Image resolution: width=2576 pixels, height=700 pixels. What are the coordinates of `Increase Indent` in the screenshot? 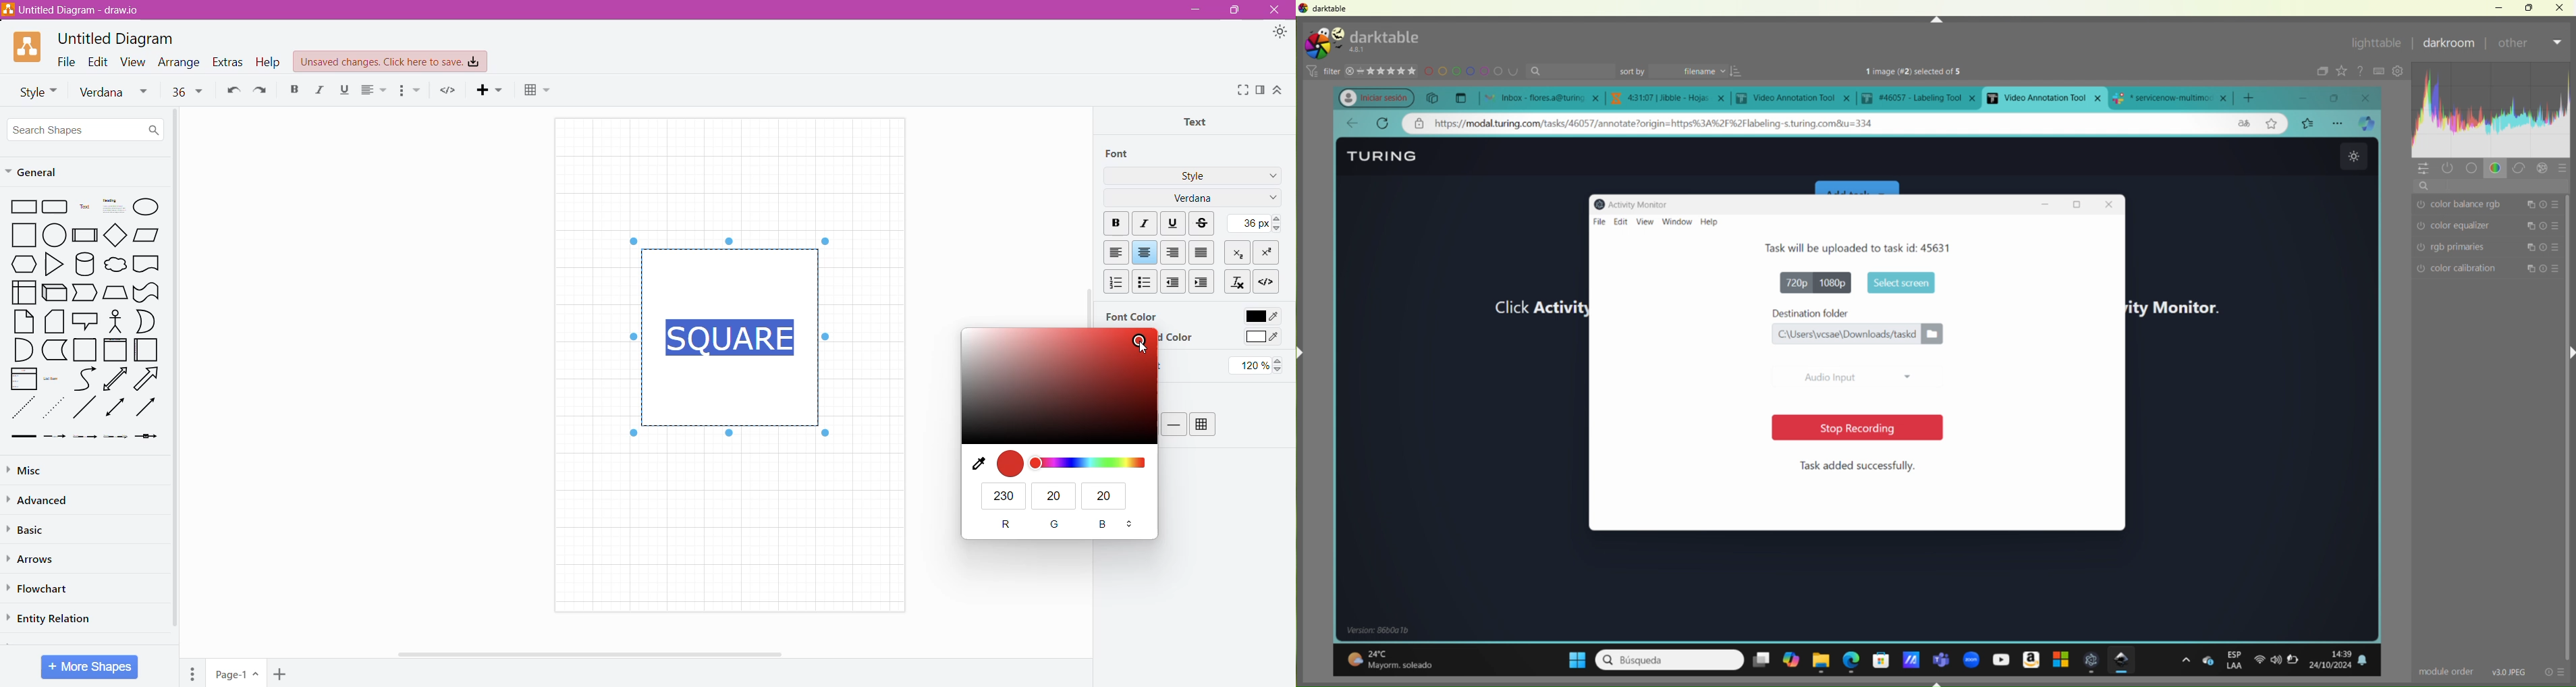 It's located at (1203, 281).